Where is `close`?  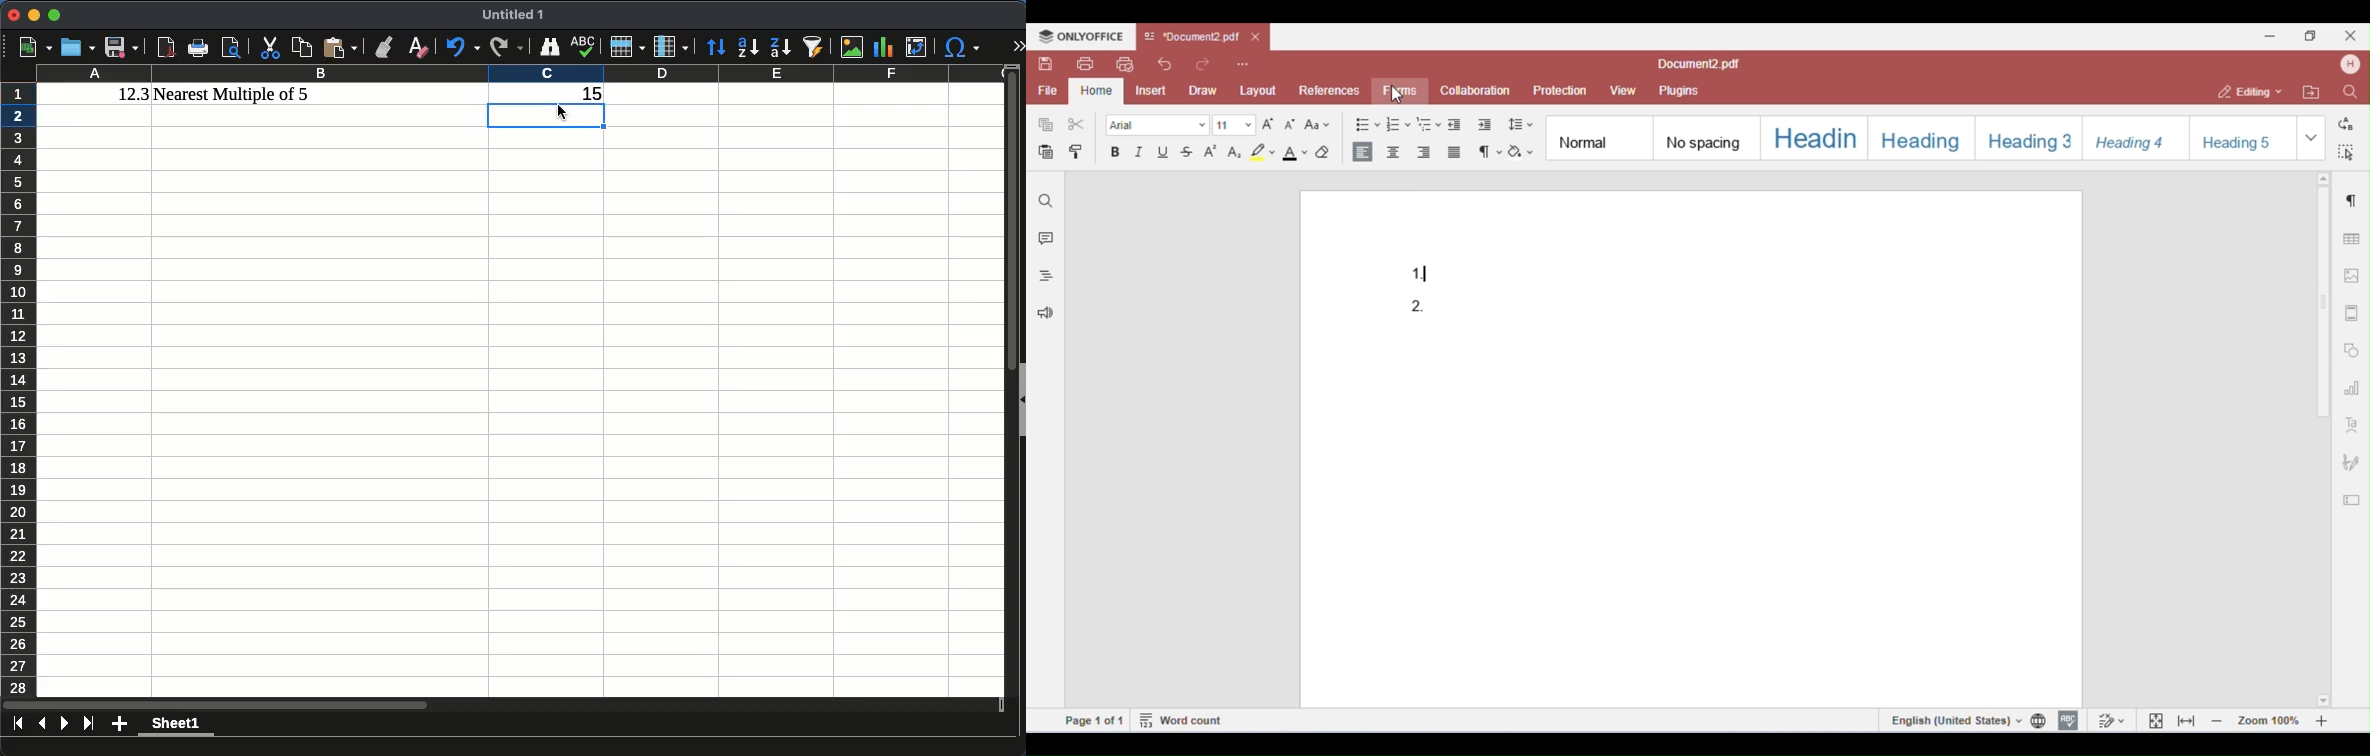 close is located at coordinates (11, 15).